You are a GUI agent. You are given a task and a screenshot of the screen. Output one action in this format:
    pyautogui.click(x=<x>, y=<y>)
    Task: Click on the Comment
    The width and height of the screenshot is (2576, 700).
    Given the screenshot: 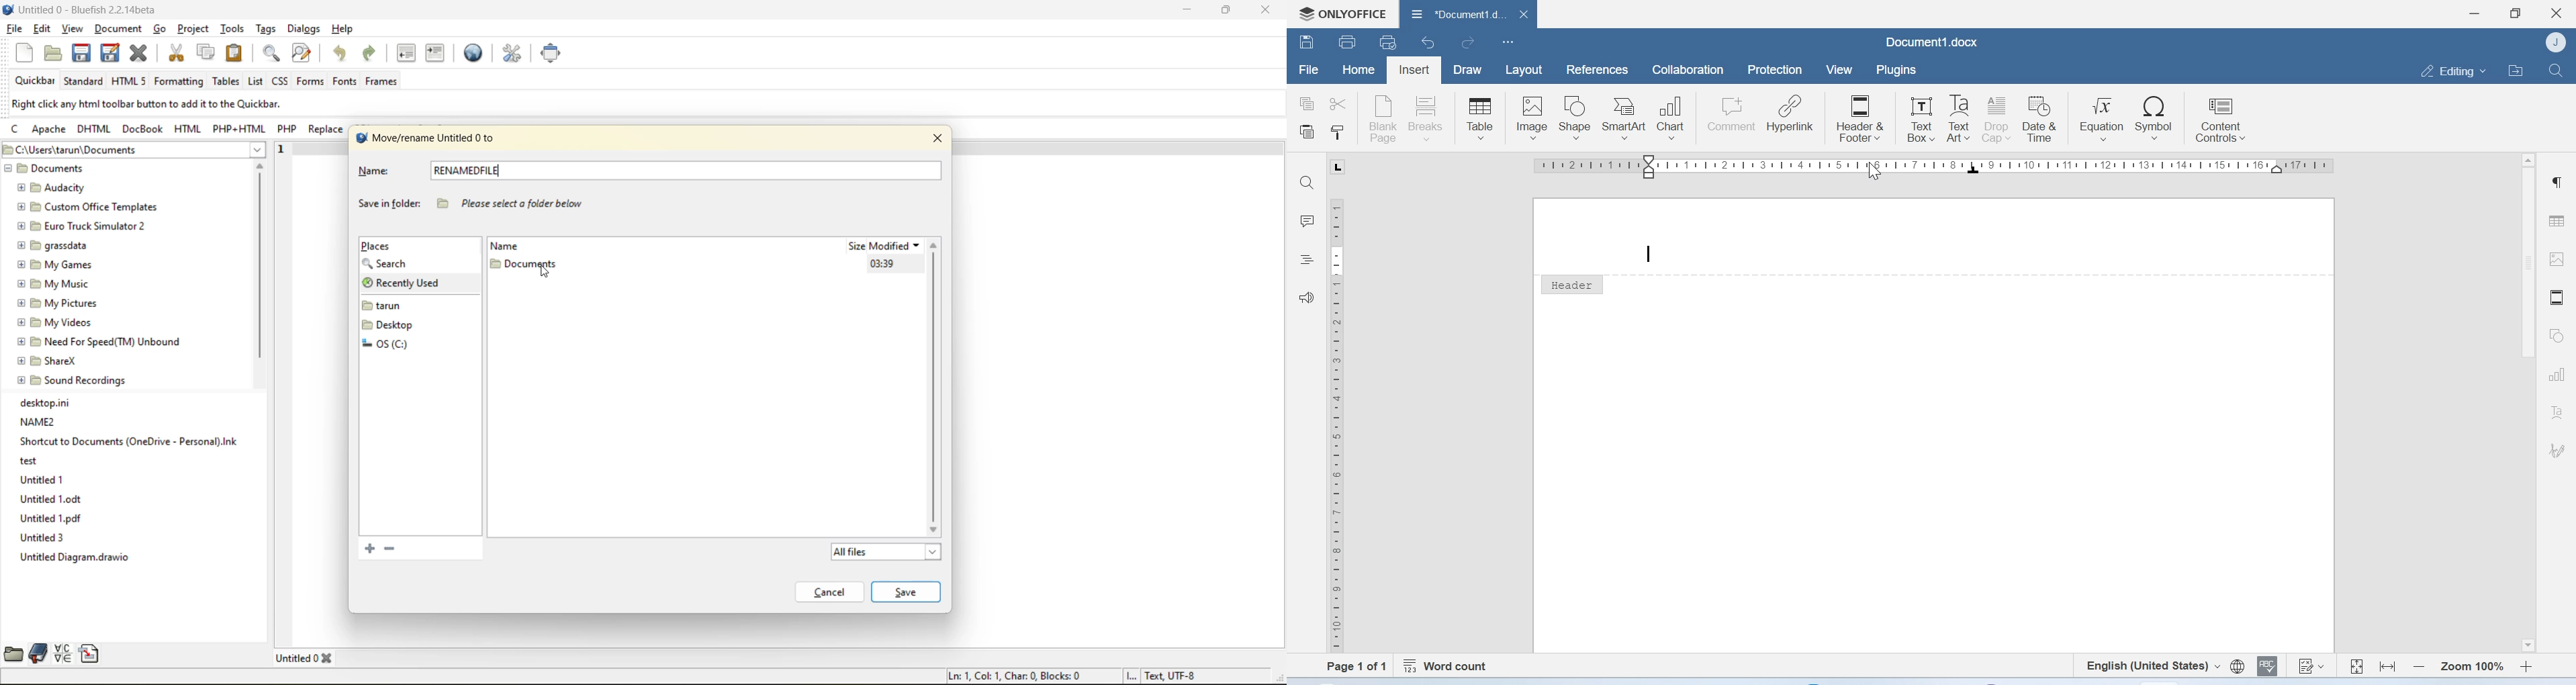 What is the action you would take?
    pyautogui.click(x=1732, y=116)
    